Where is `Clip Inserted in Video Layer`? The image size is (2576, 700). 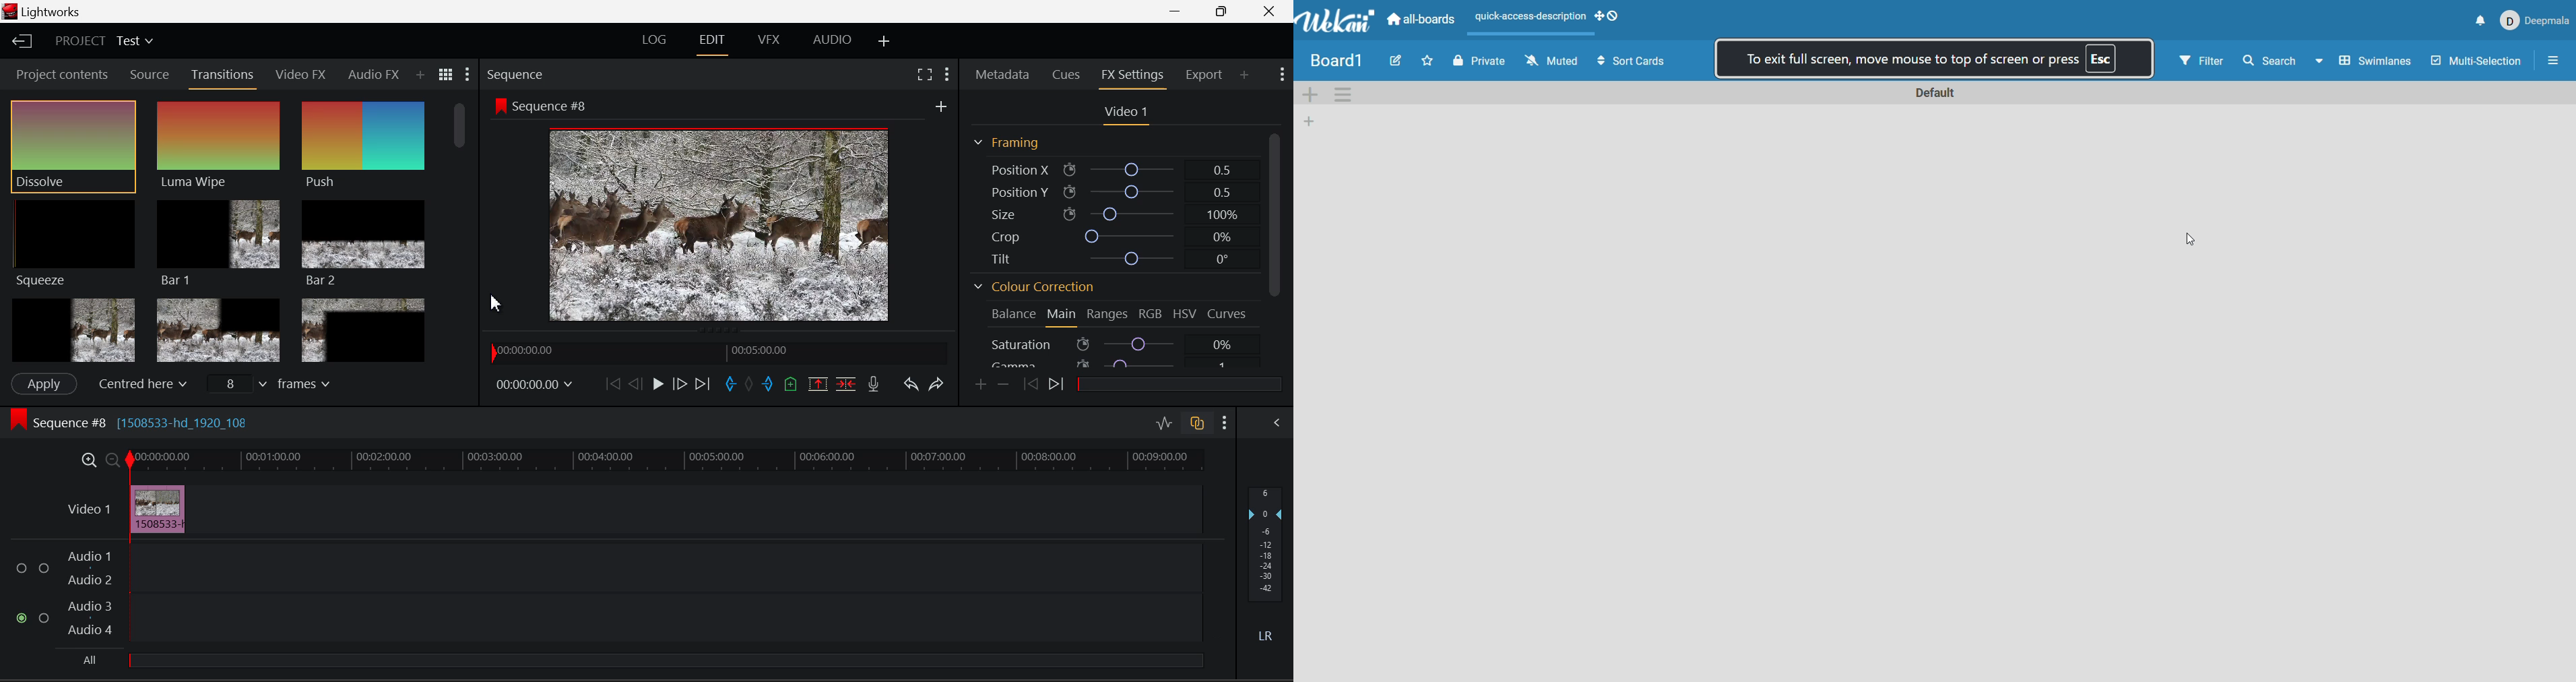 Clip Inserted in Video Layer is located at coordinates (631, 508).